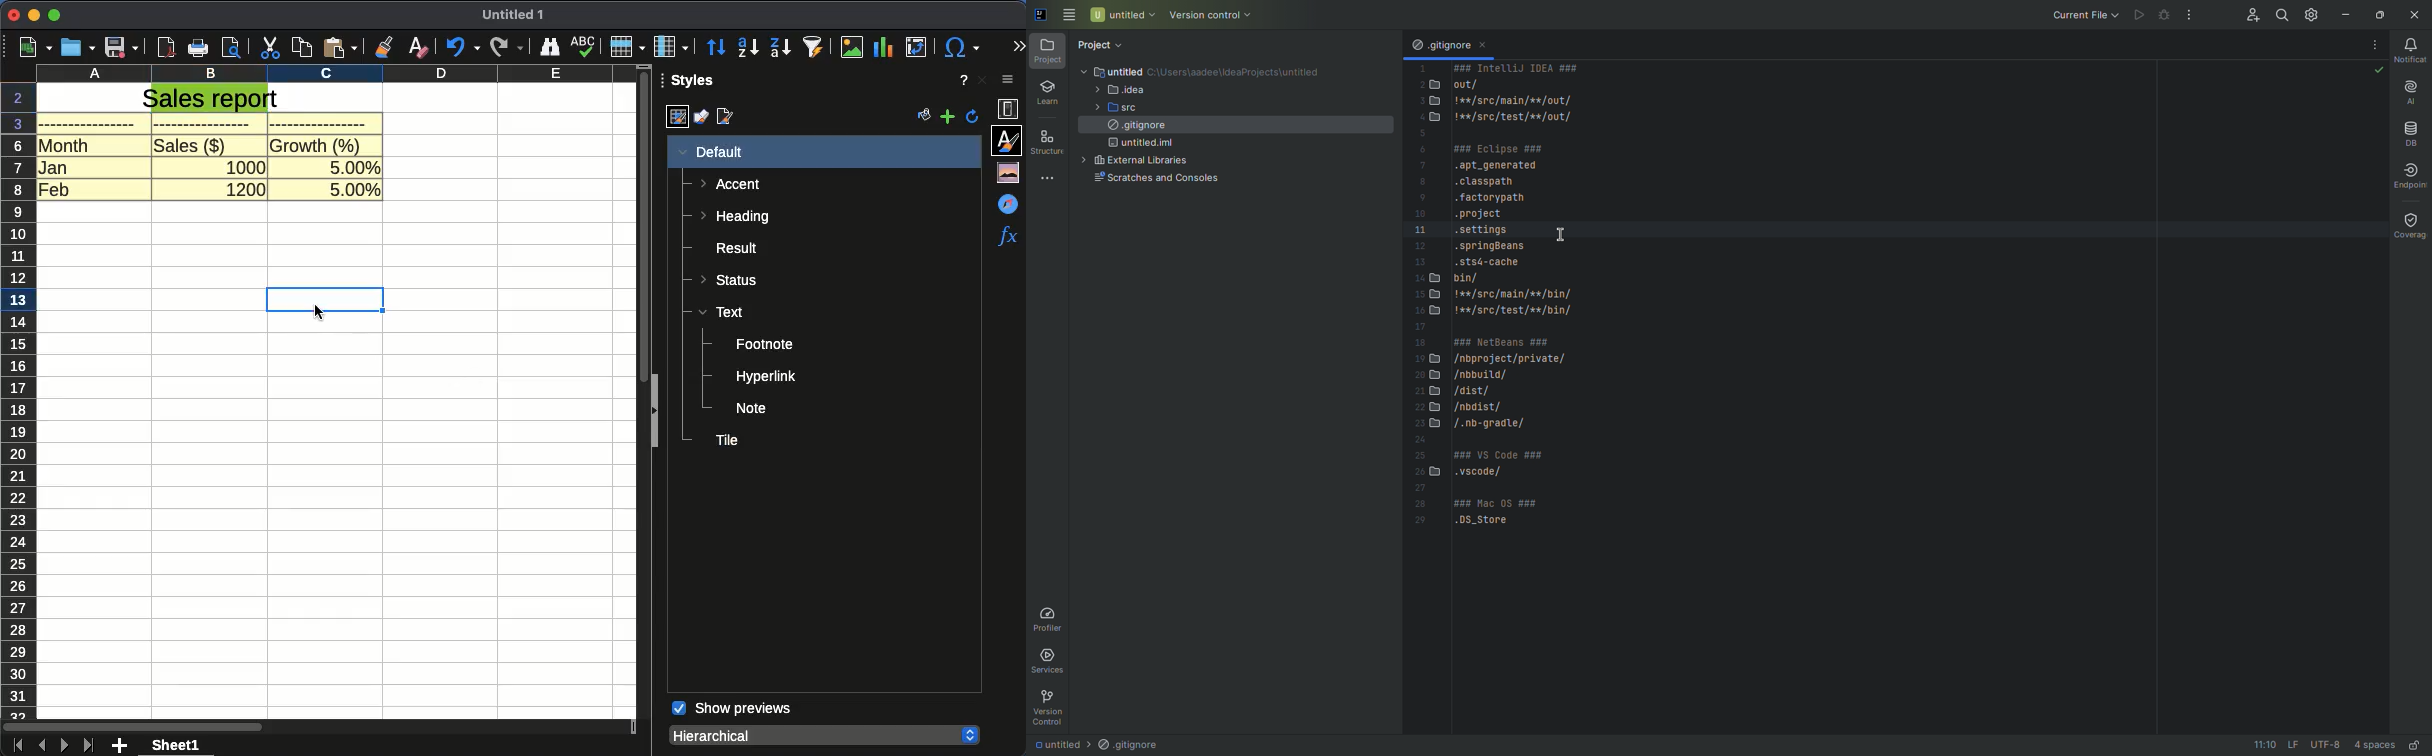 This screenshot has width=2436, height=756. Describe the element at coordinates (730, 248) in the screenshot. I see `result` at that location.